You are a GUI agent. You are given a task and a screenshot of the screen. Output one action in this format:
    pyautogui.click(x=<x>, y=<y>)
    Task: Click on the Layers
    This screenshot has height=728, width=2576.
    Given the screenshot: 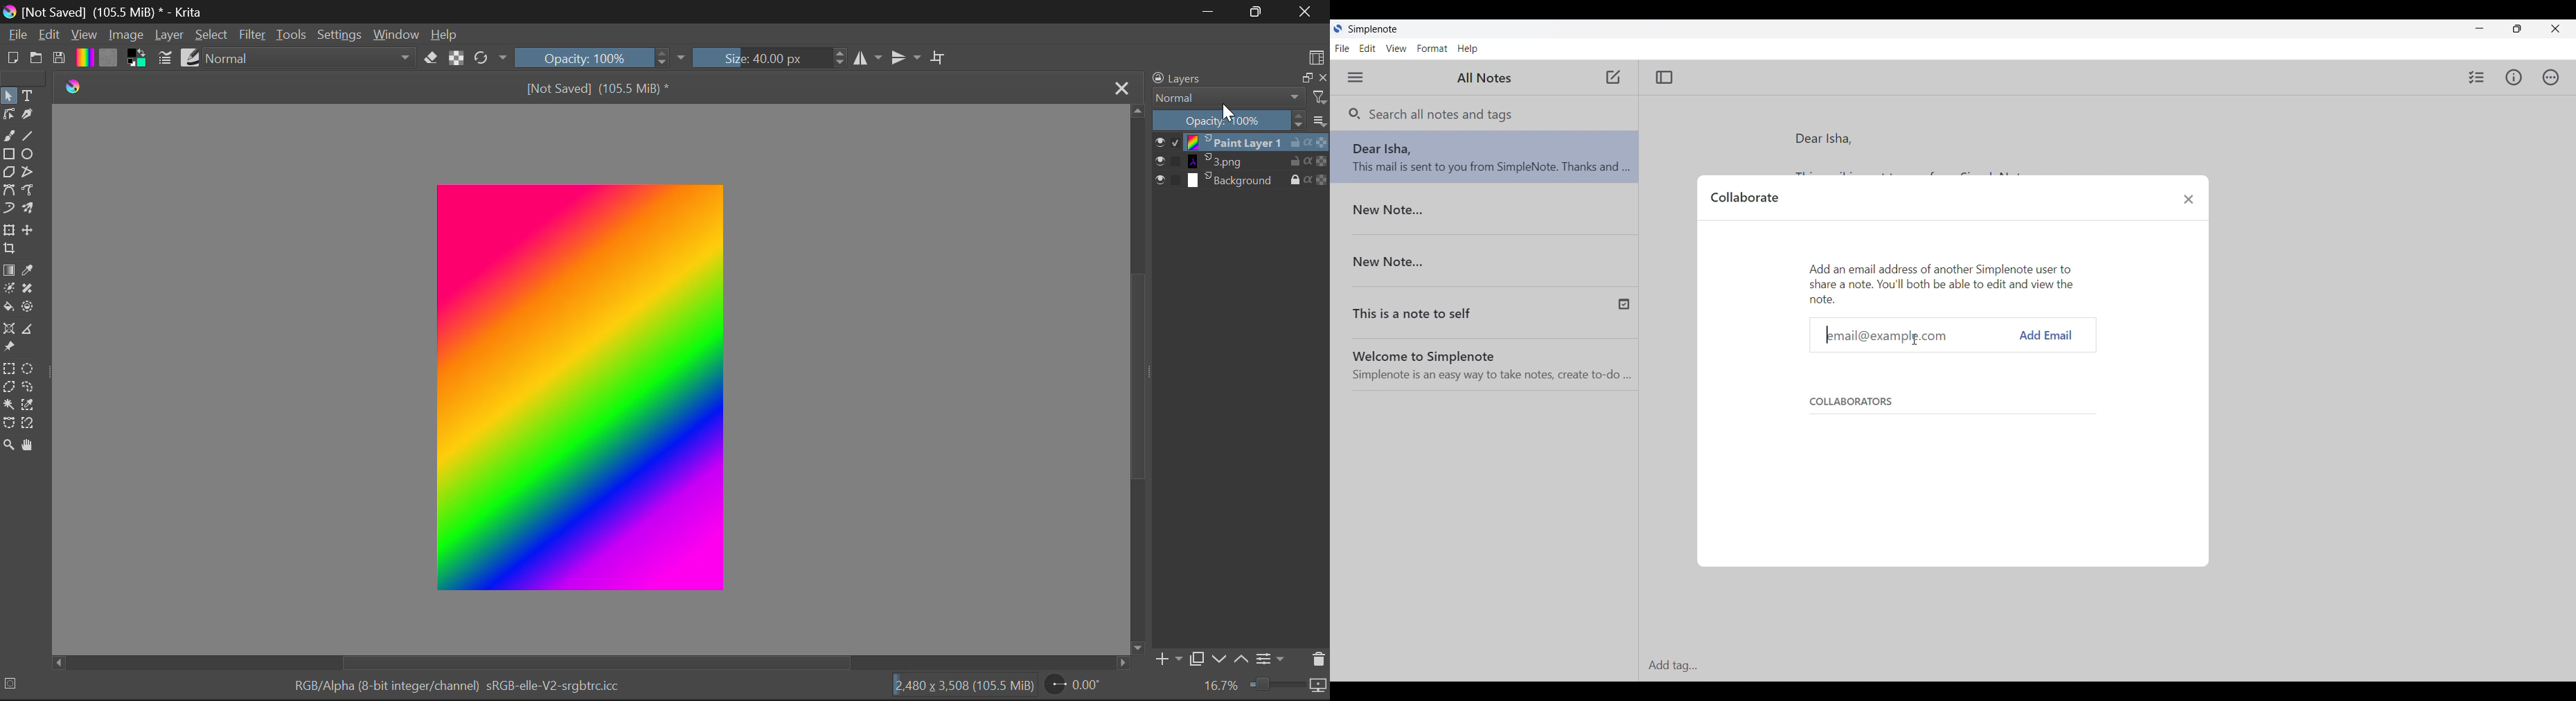 What is the action you would take?
    pyautogui.click(x=1212, y=78)
    